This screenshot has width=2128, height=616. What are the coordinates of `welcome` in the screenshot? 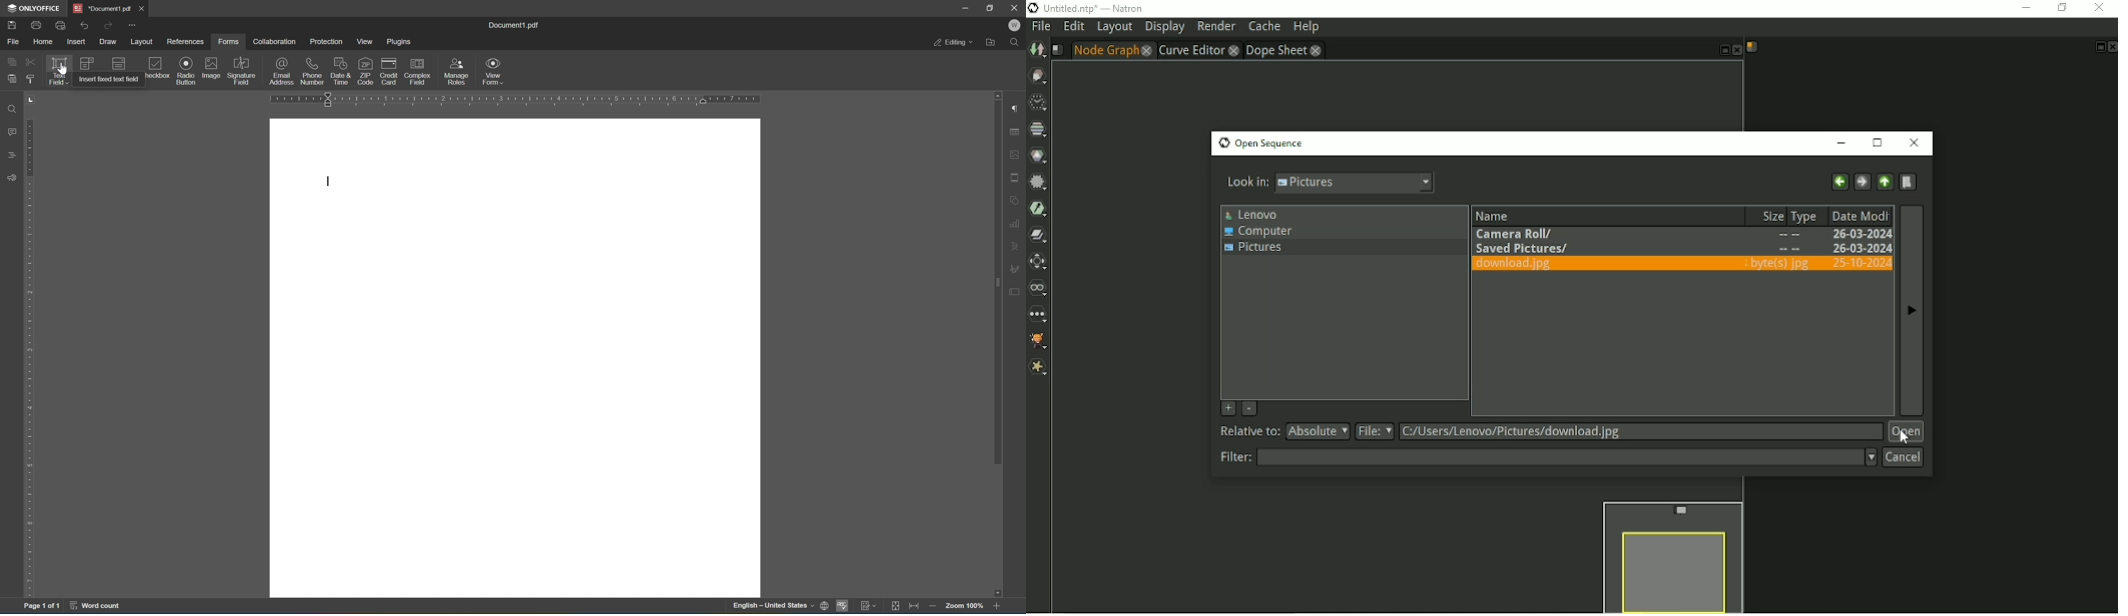 It's located at (1014, 26).